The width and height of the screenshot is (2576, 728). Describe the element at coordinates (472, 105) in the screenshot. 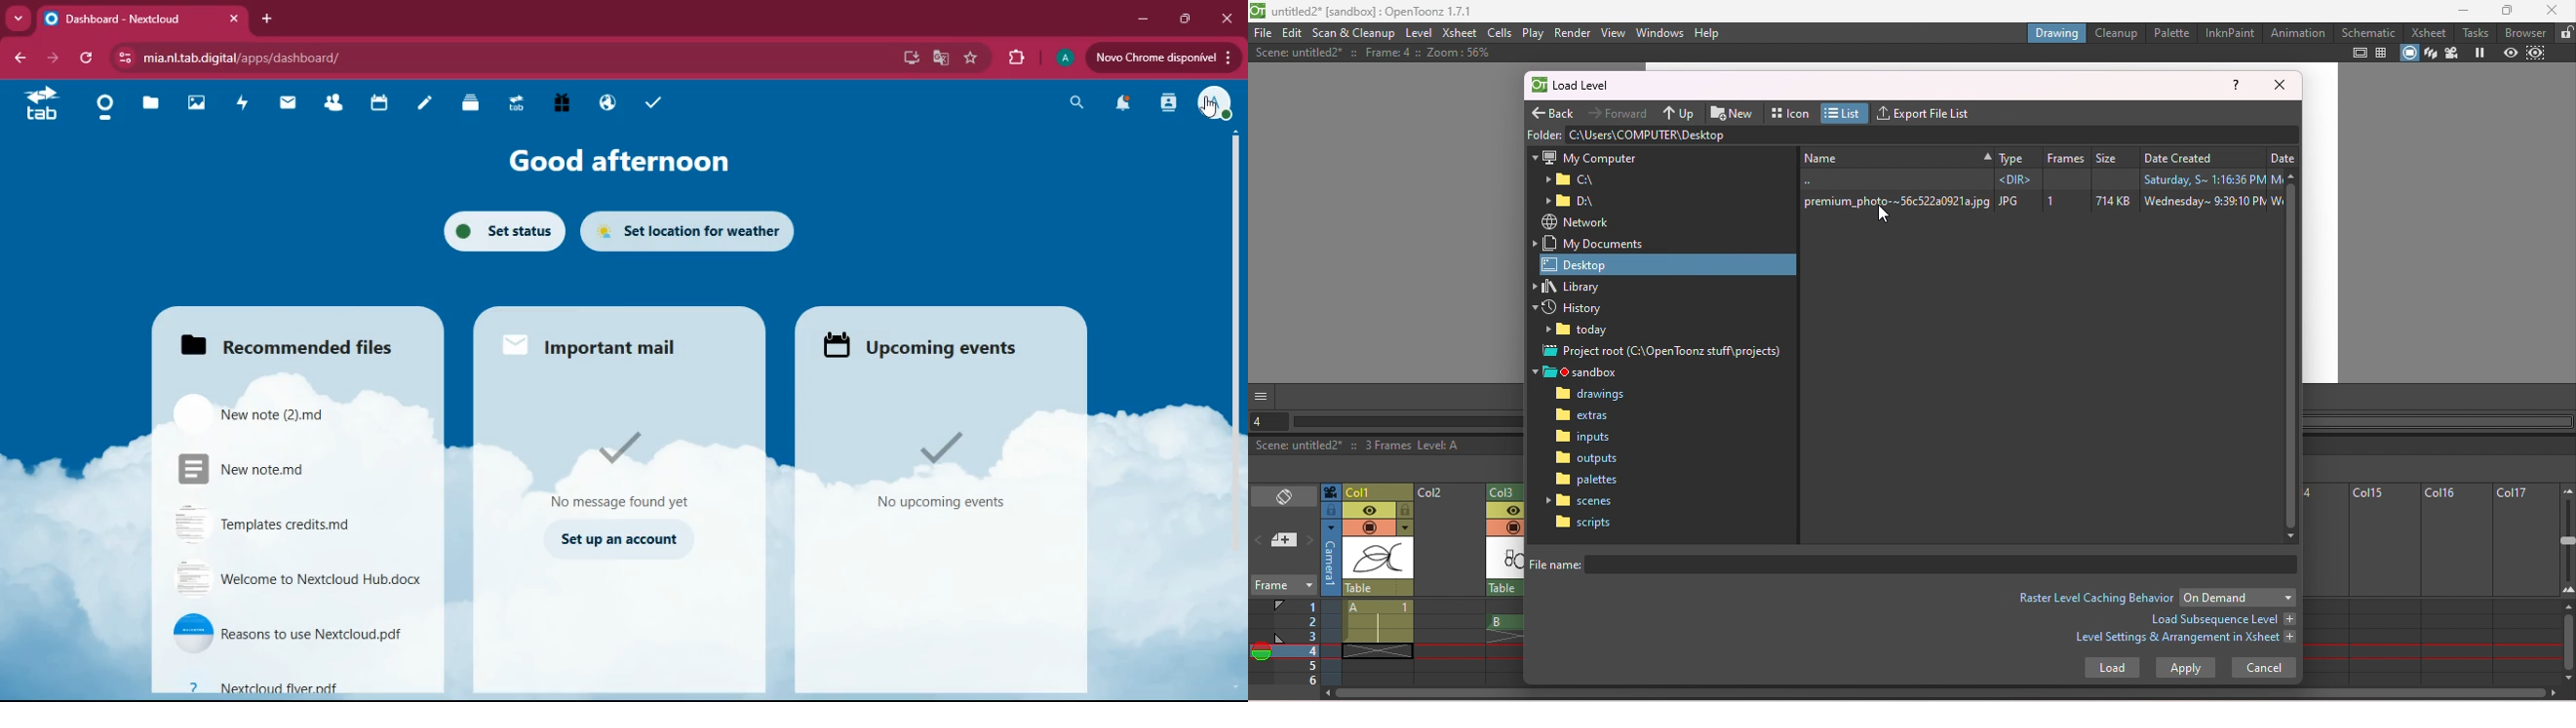

I see `files` at that location.